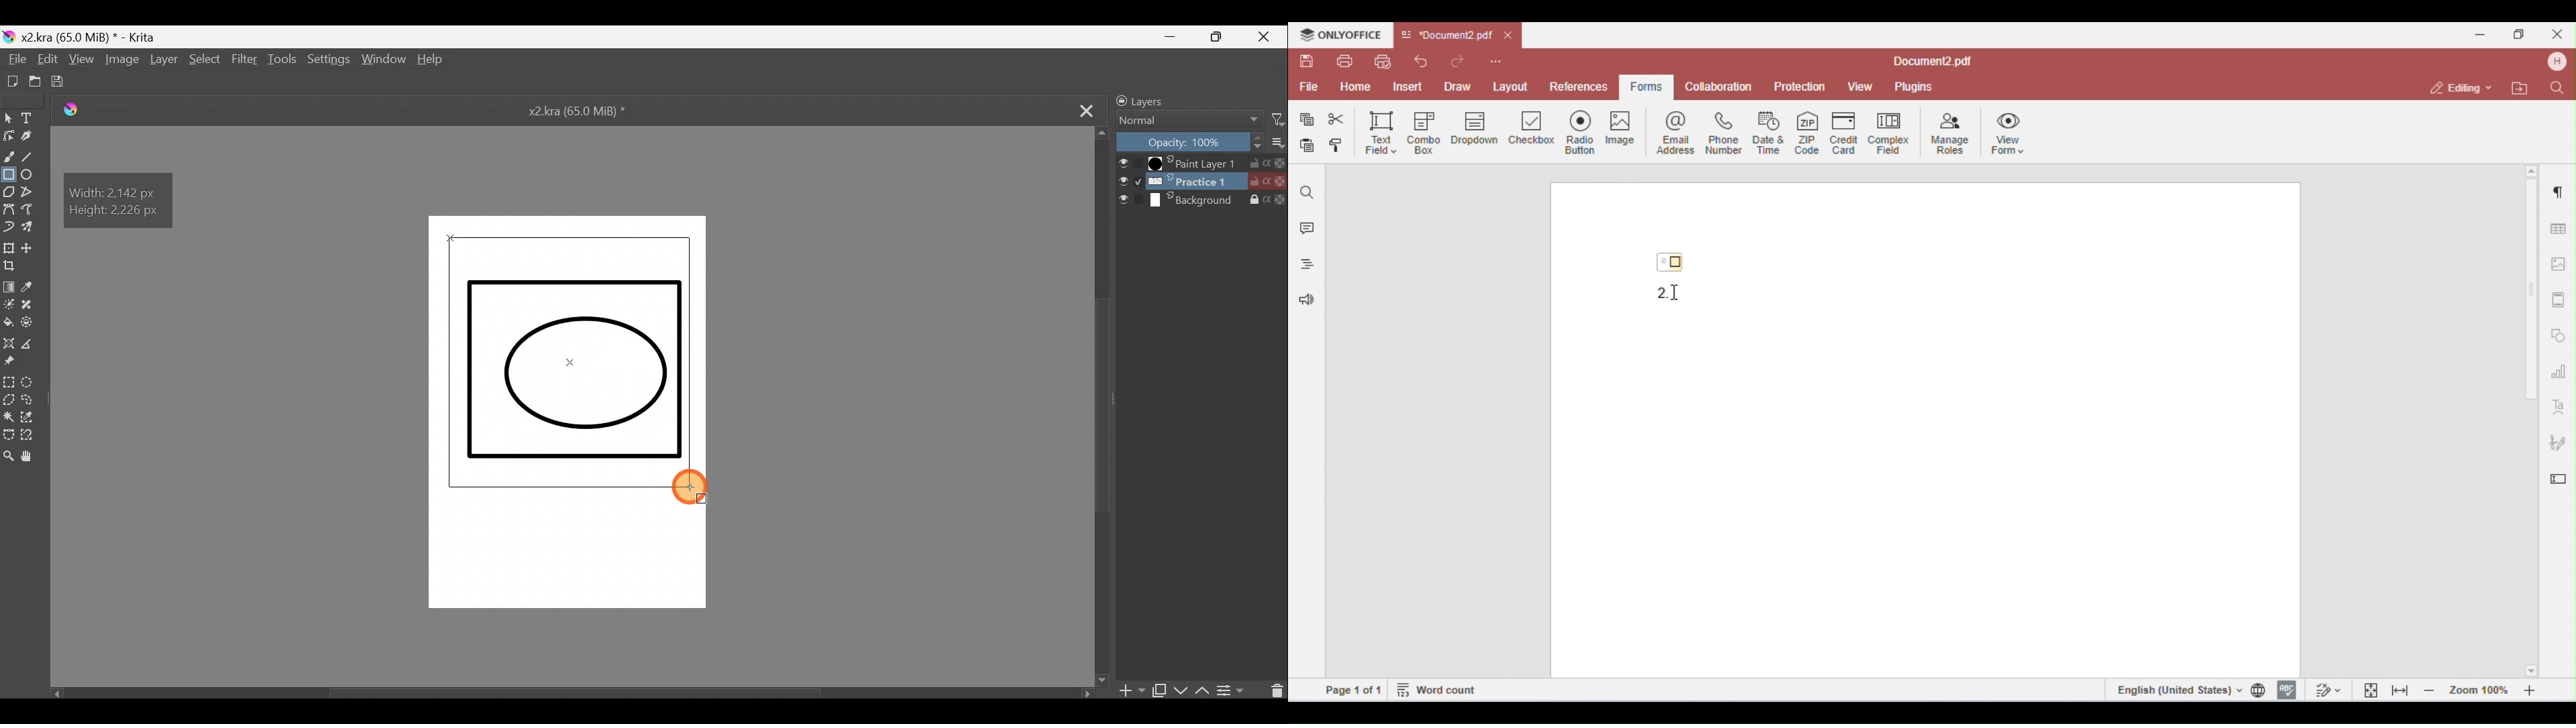 This screenshot has height=728, width=2576. Describe the element at coordinates (32, 306) in the screenshot. I see `Smart patch tool` at that location.